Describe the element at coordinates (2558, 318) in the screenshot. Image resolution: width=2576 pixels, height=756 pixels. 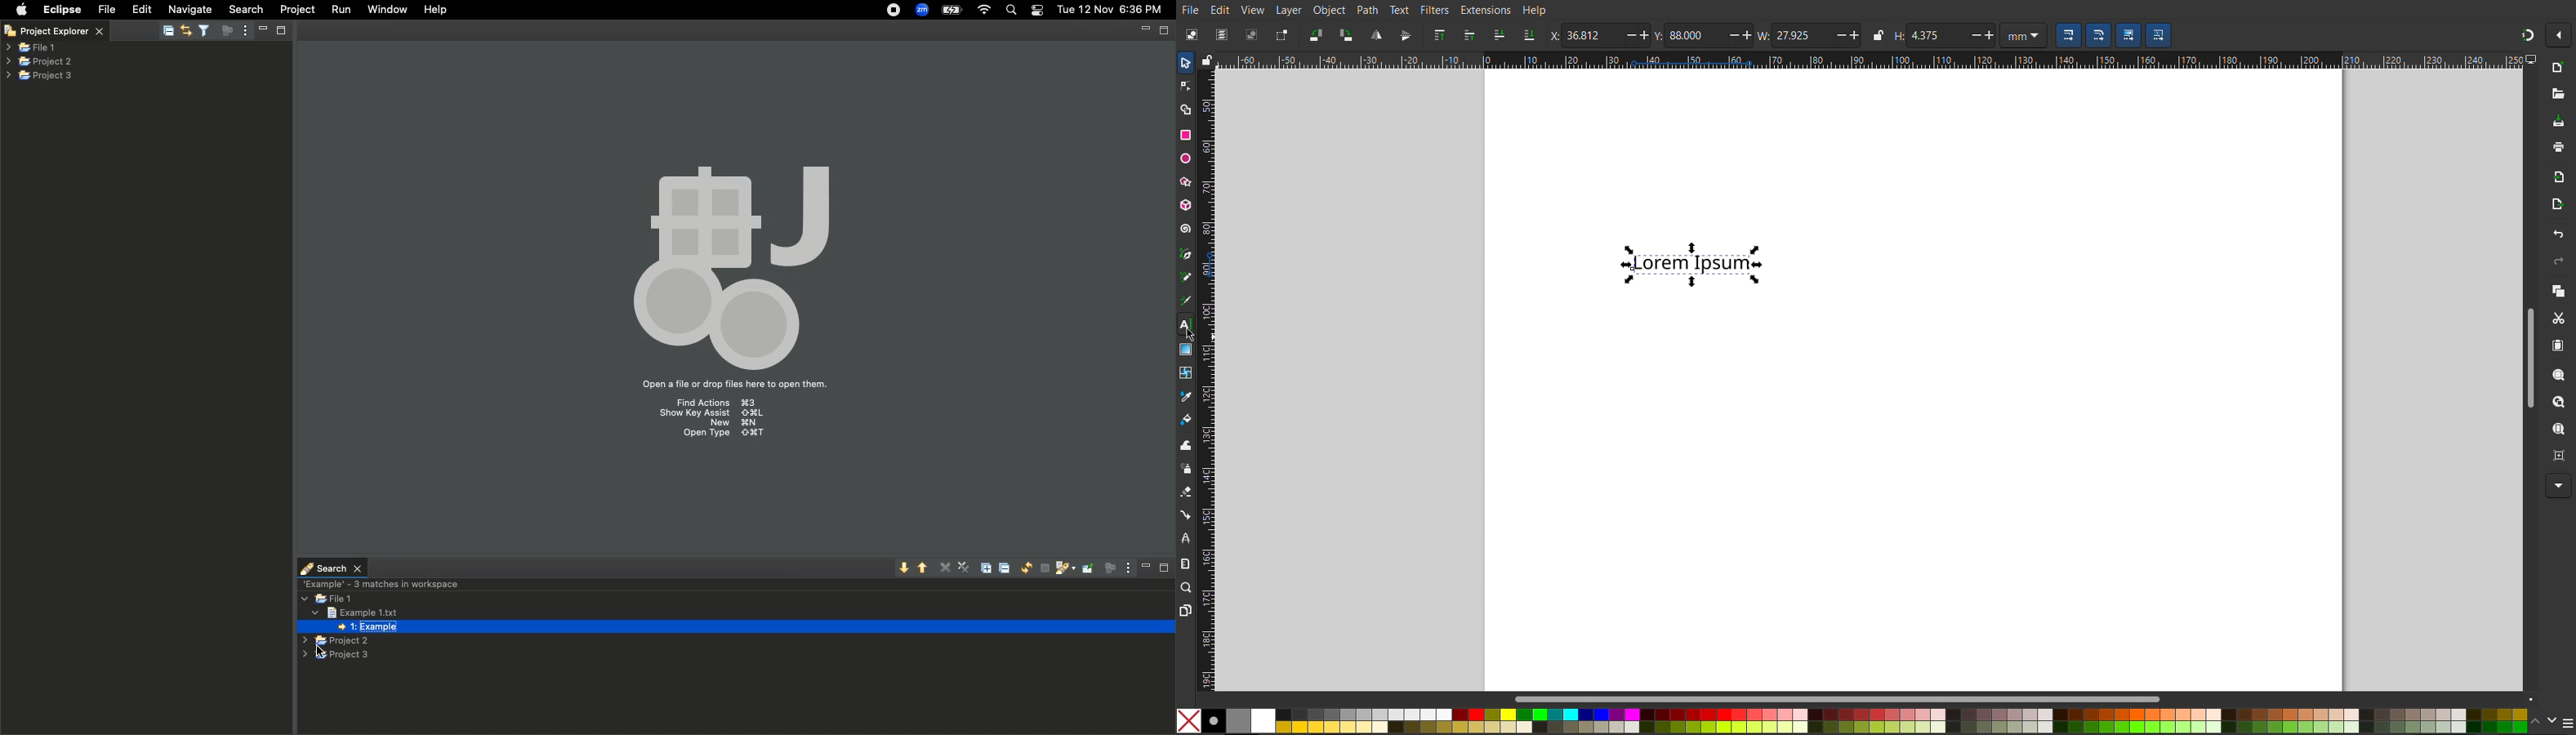
I see `Cut` at that location.